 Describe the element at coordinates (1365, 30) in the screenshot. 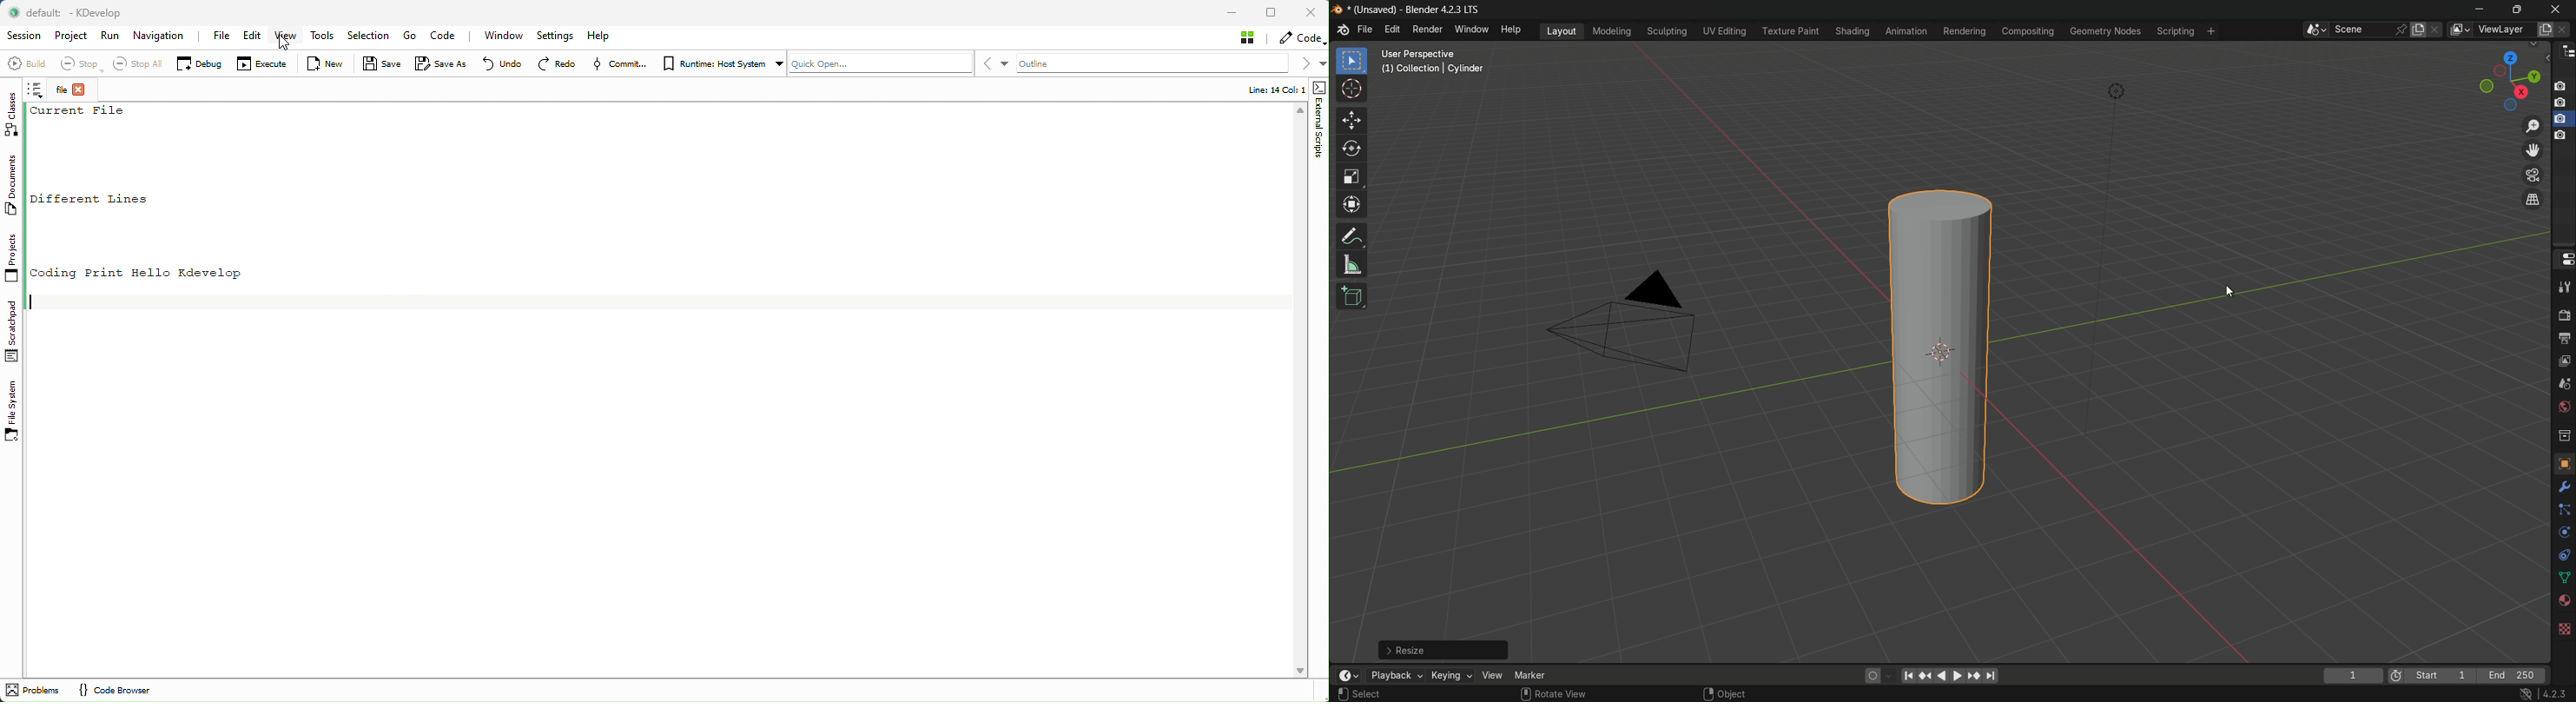

I see `file menu` at that location.